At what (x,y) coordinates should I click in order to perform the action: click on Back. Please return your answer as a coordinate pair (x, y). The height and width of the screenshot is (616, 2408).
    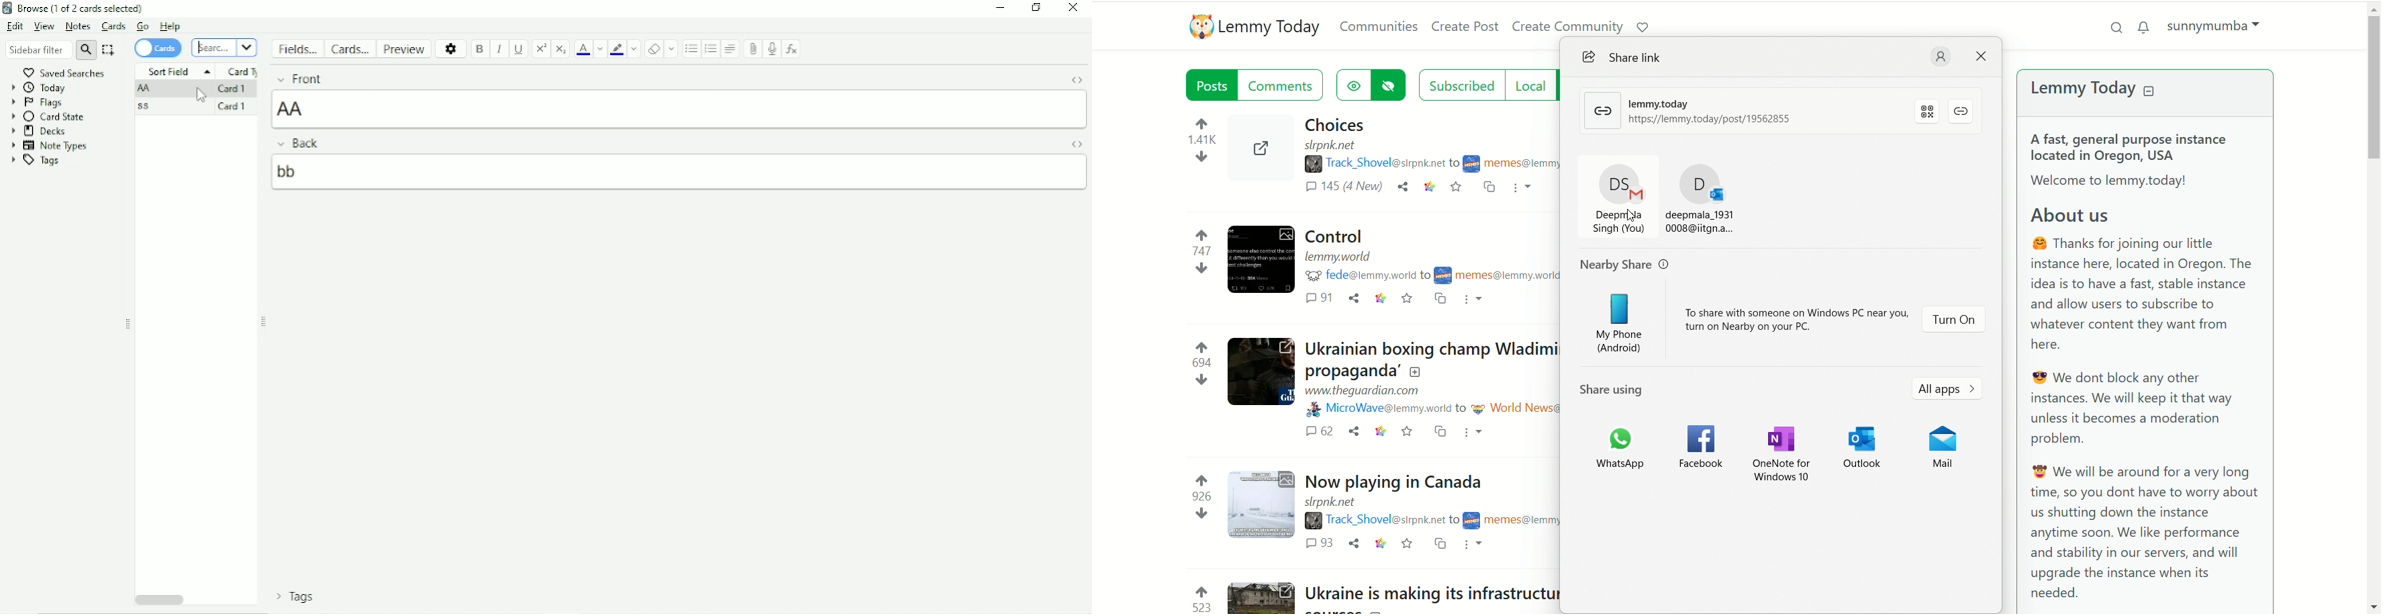
    Looking at the image, I should click on (300, 142).